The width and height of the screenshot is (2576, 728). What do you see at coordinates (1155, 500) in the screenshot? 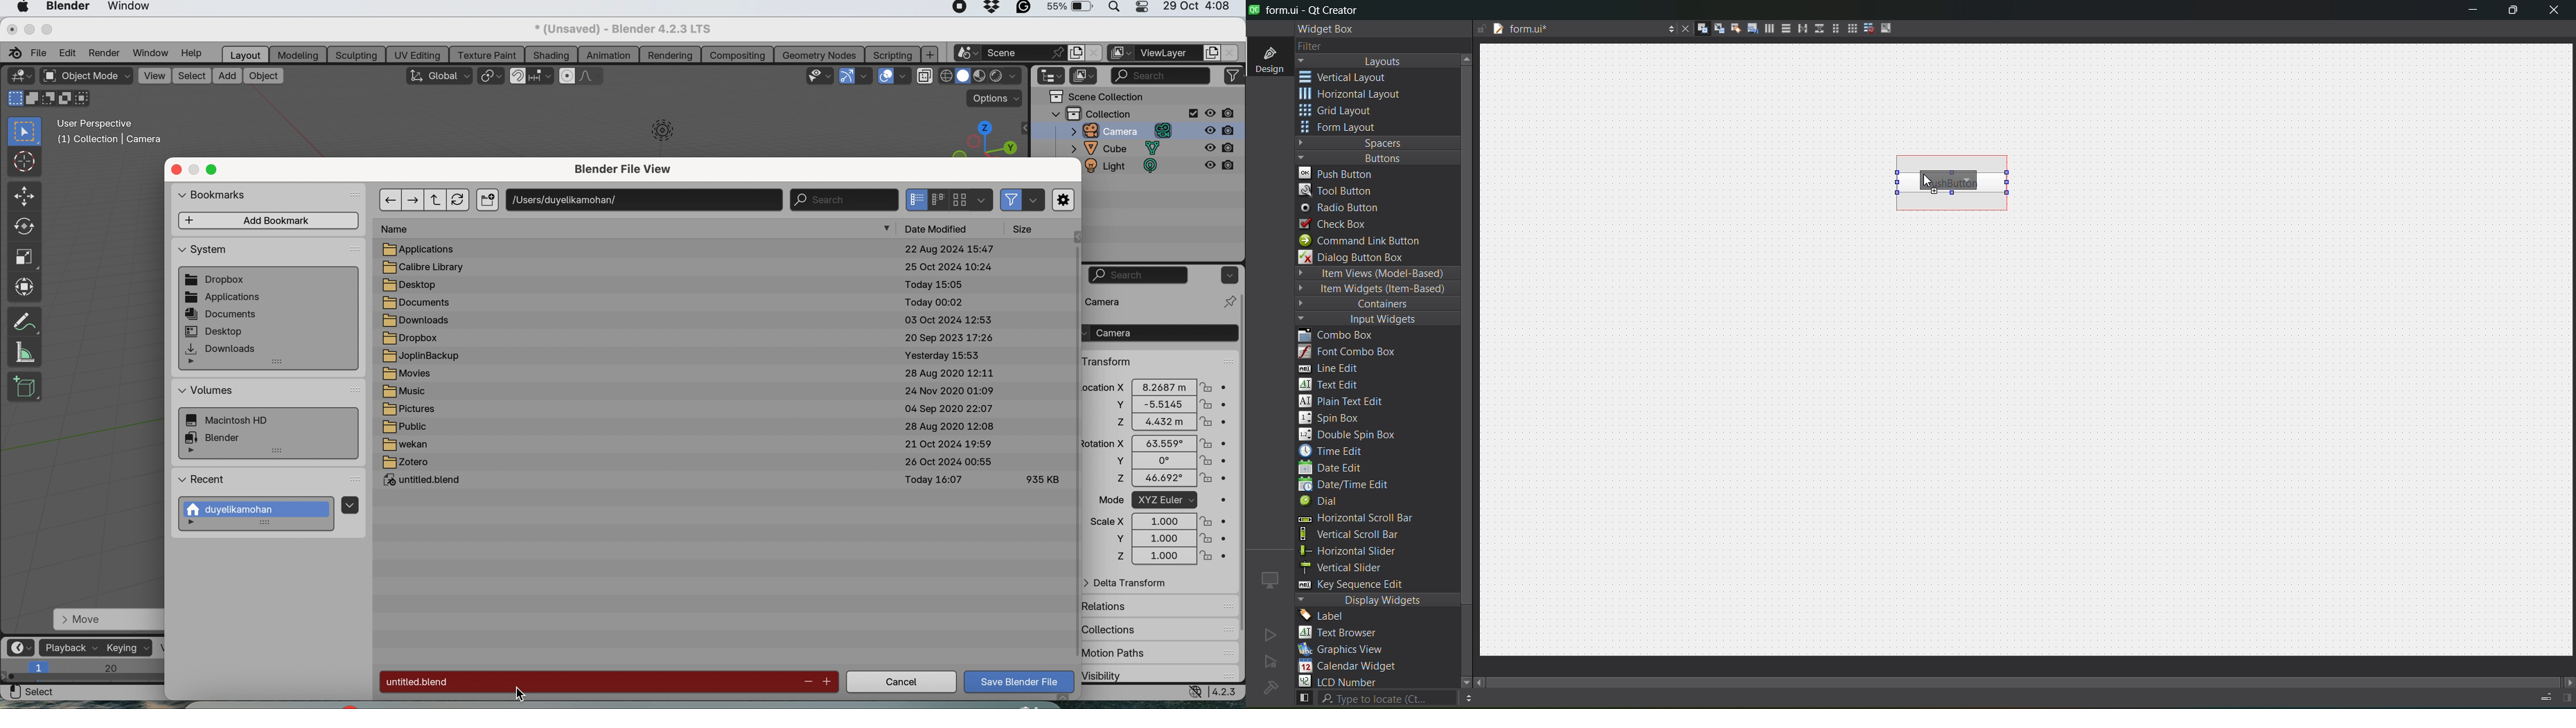
I see `mode XYZ Euler` at bounding box center [1155, 500].